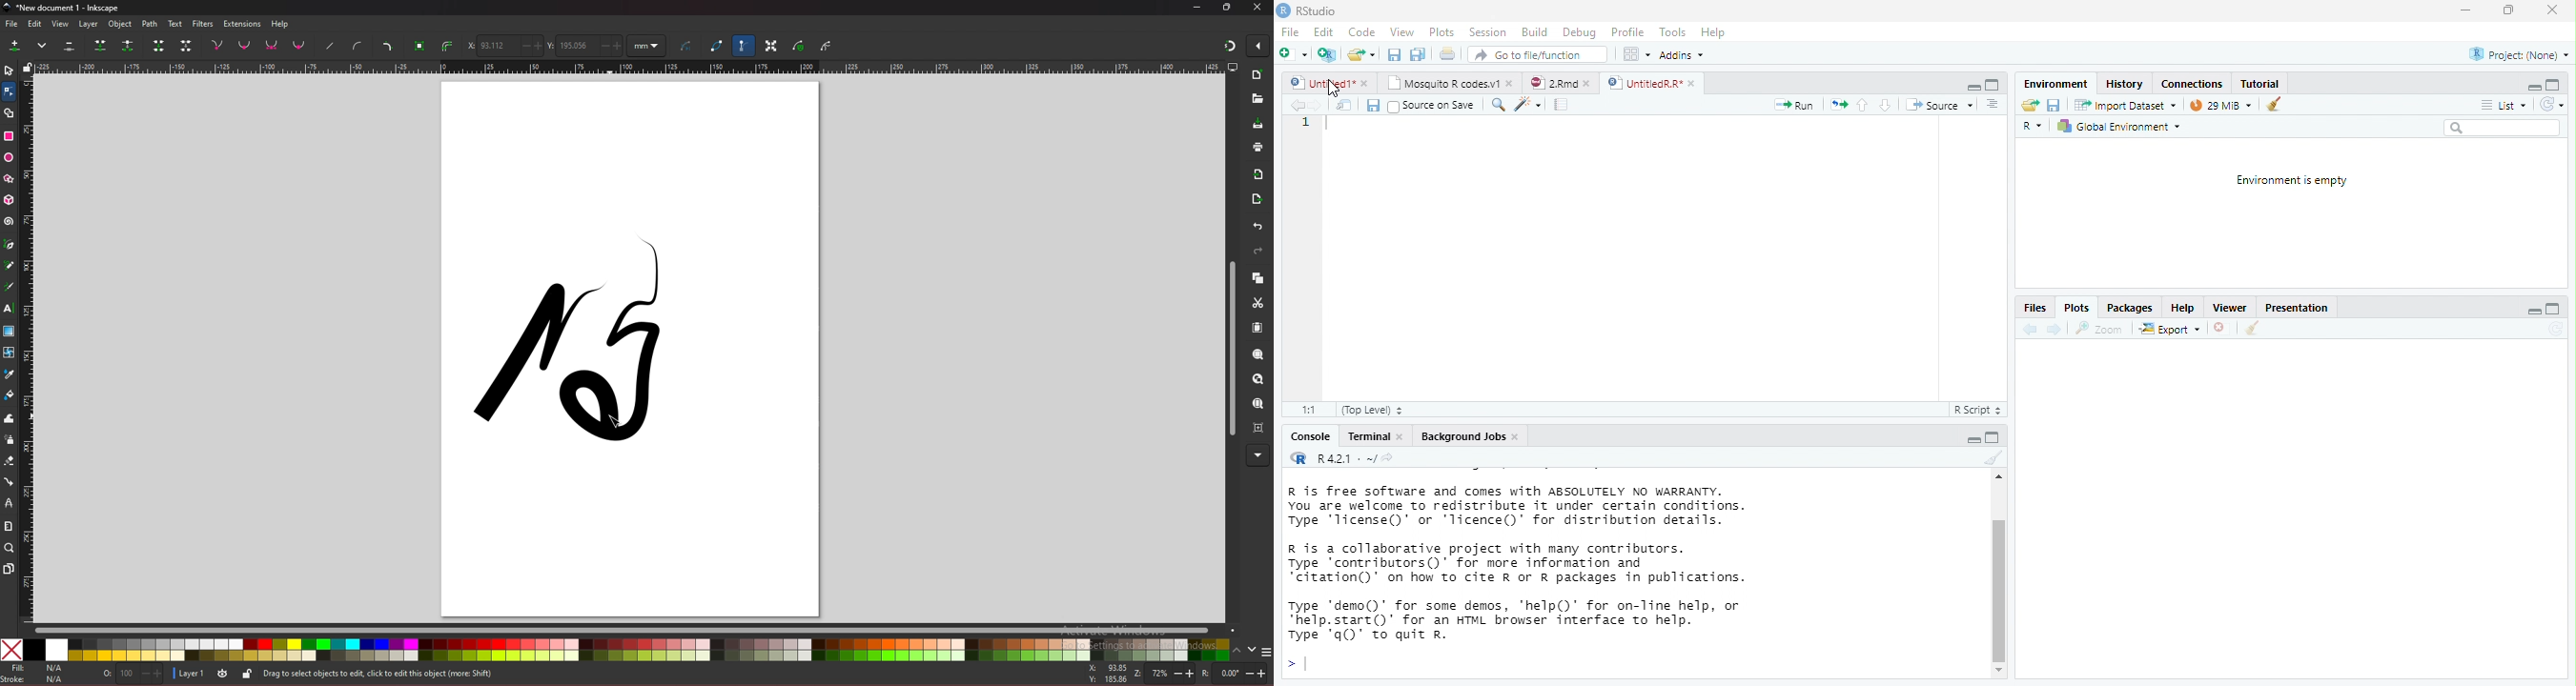  I want to click on Help, so click(2180, 308).